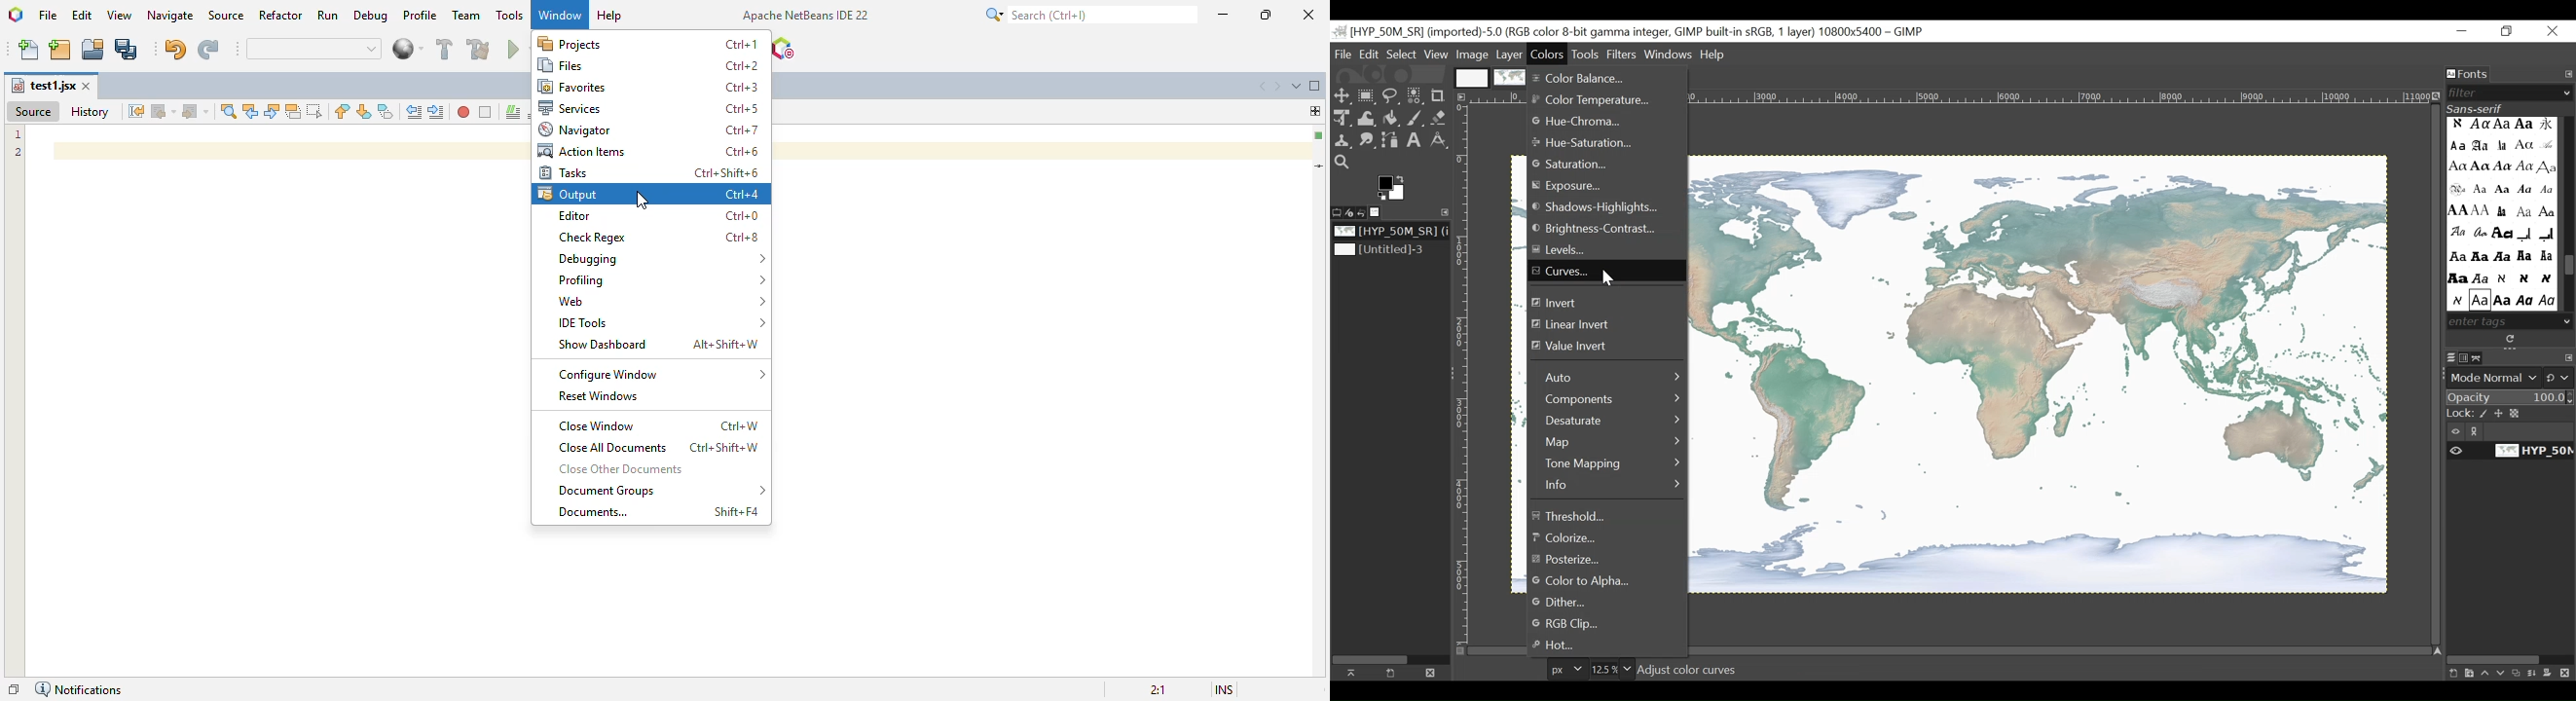 This screenshot has width=2576, height=728. What do you see at coordinates (1366, 141) in the screenshot?
I see `Smudge Tool` at bounding box center [1366, 141].